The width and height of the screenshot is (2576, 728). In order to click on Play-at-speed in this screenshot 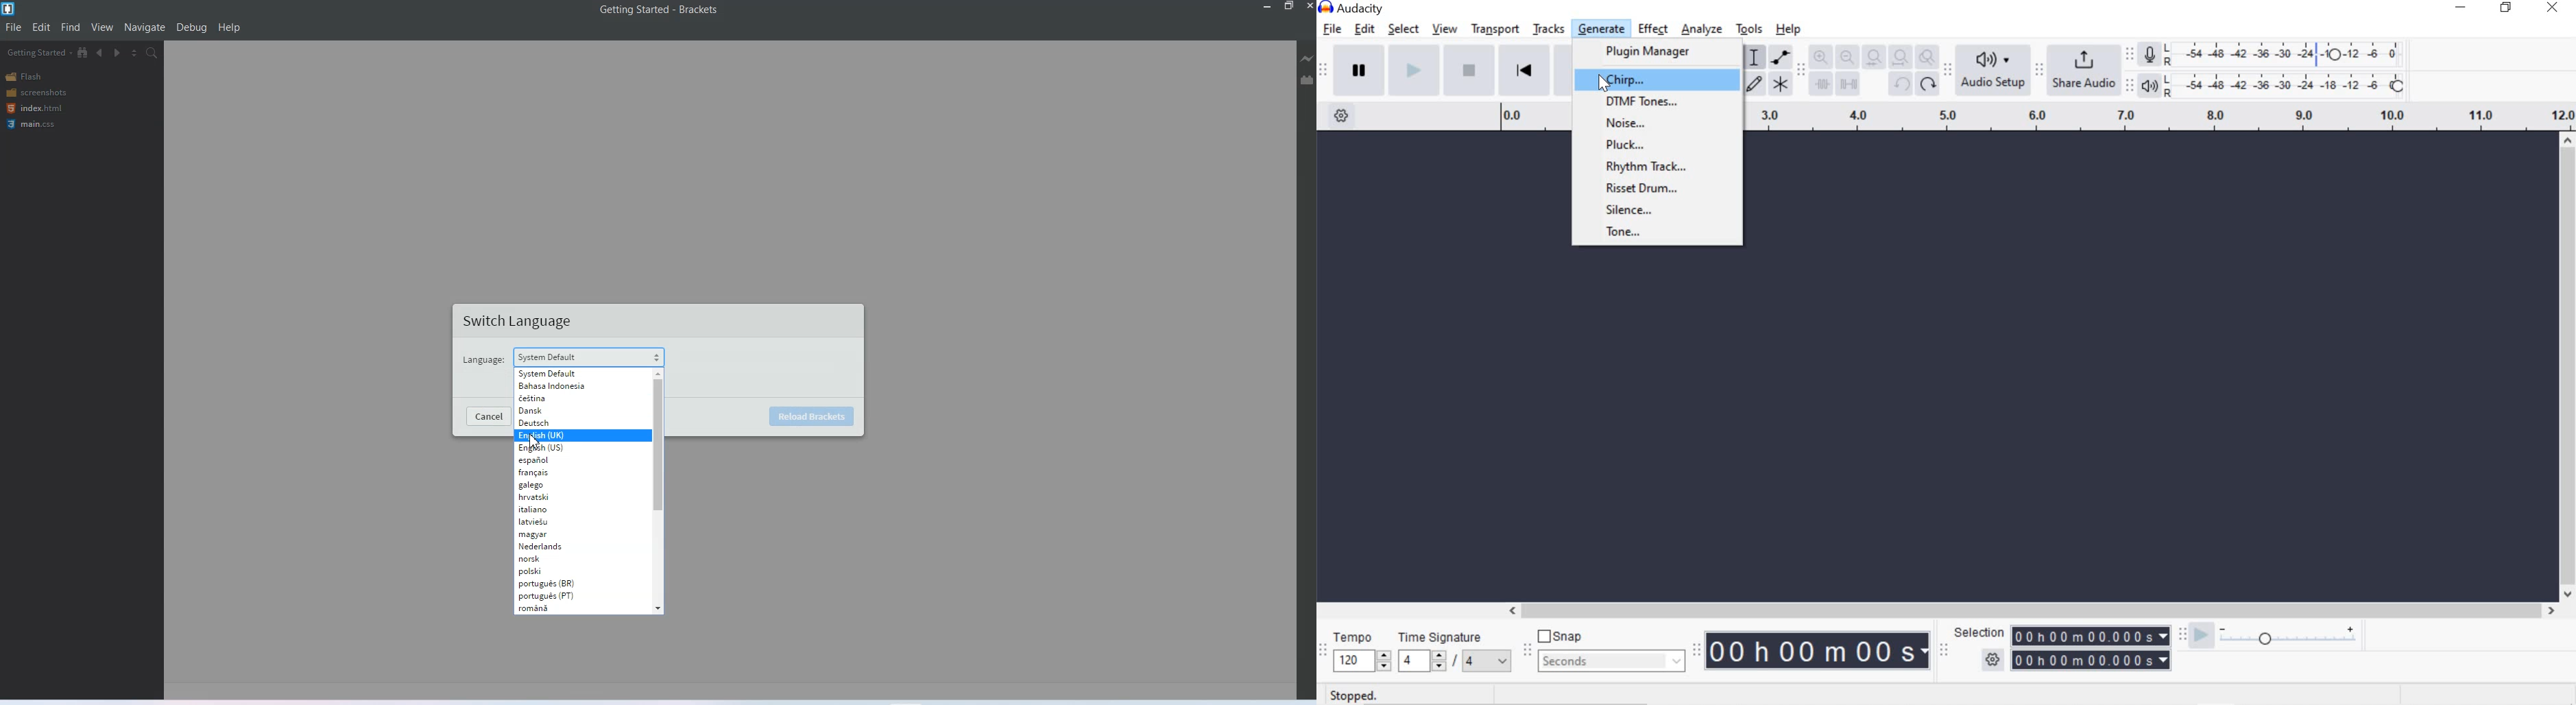, I will do `click(2201, 637)`.